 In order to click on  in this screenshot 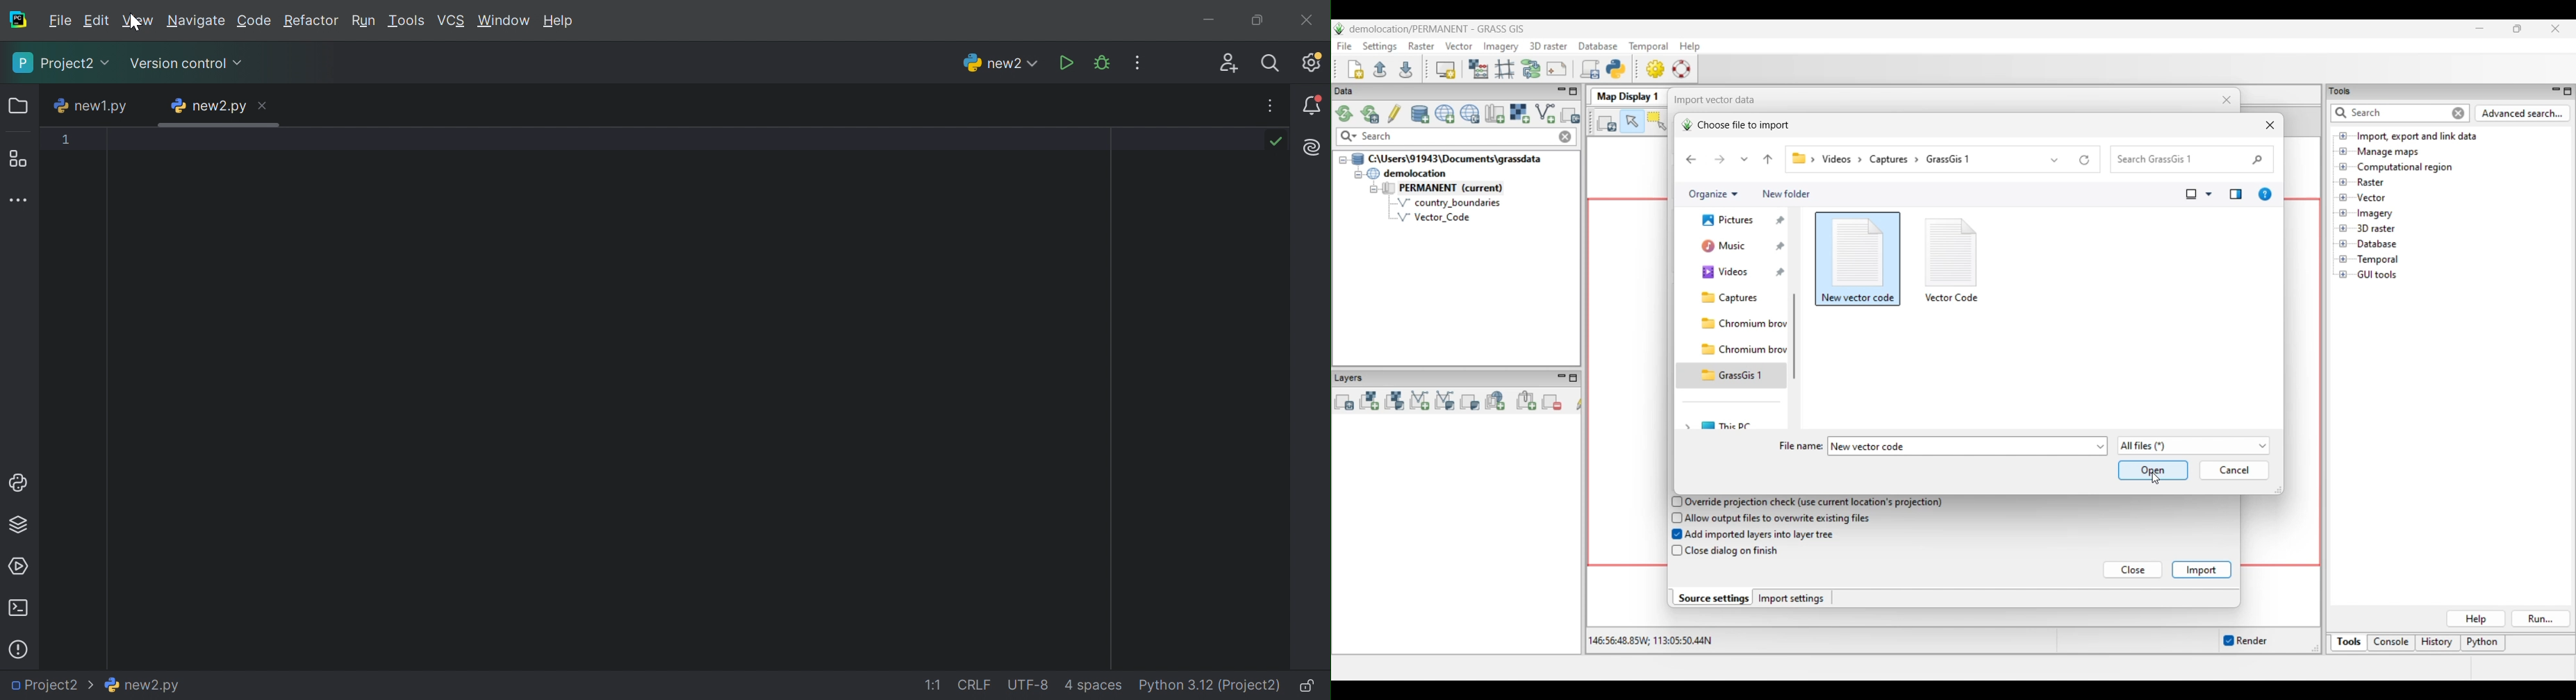, I will do `click(256, 22)`.